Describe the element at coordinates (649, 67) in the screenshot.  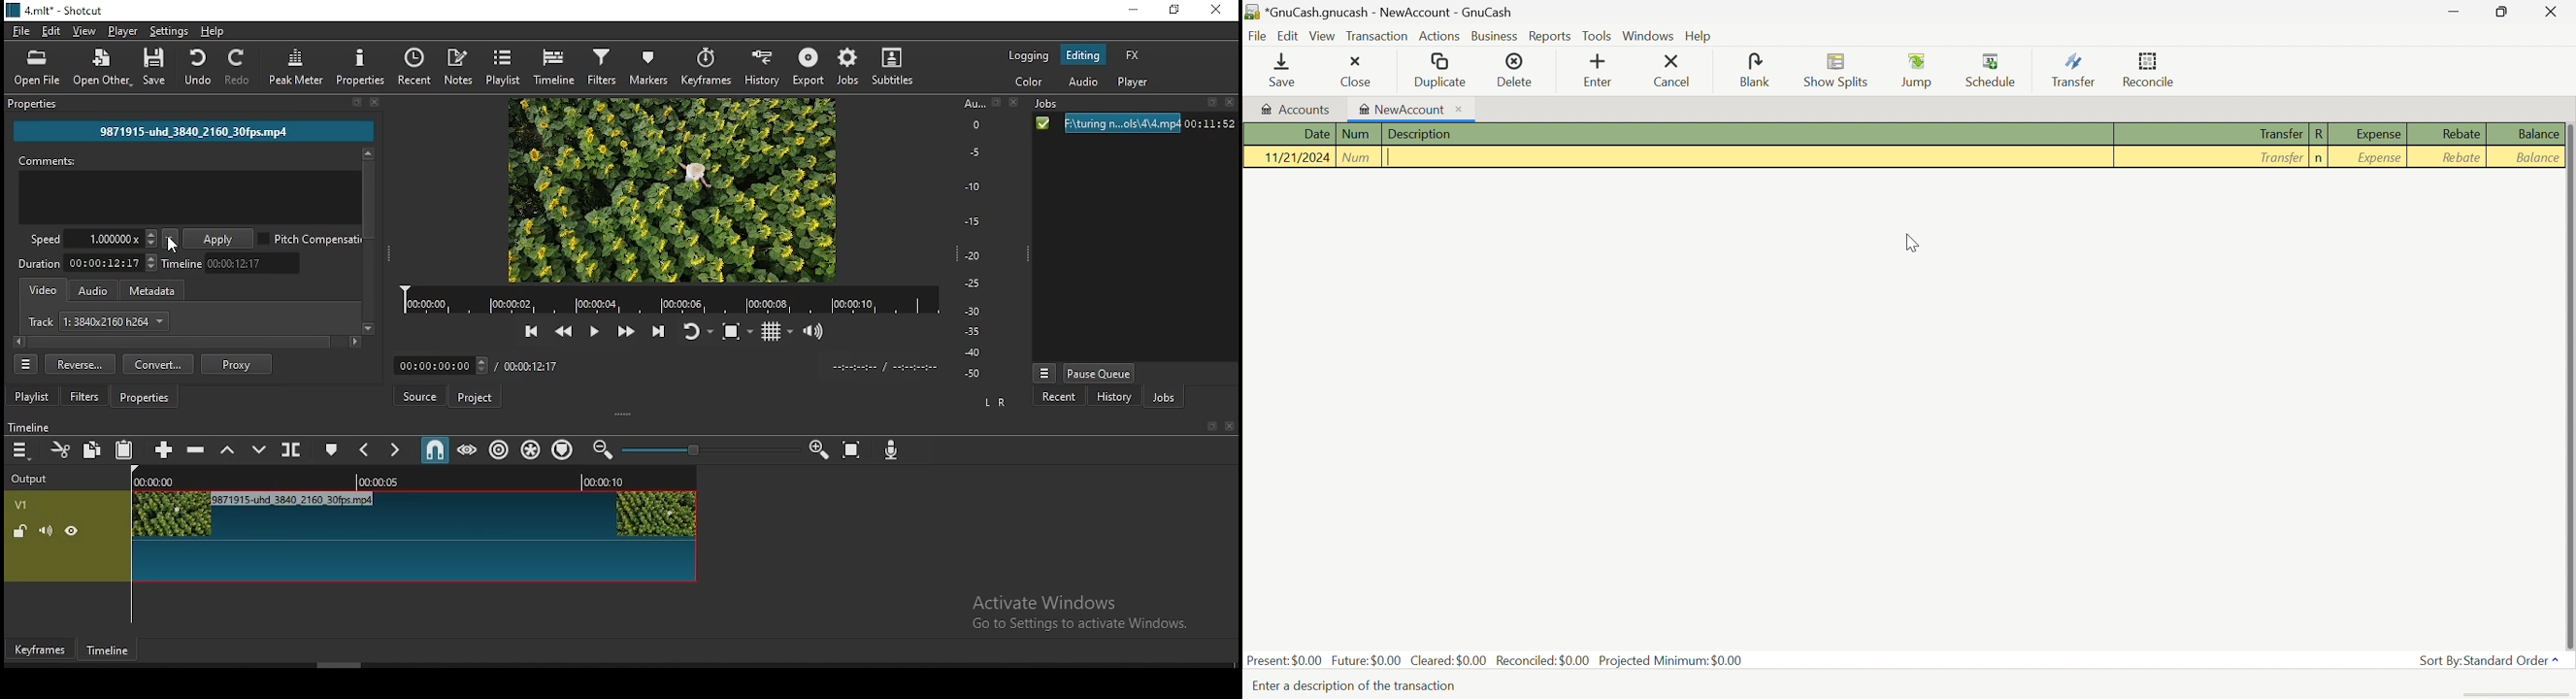
I see `markers` at that location.